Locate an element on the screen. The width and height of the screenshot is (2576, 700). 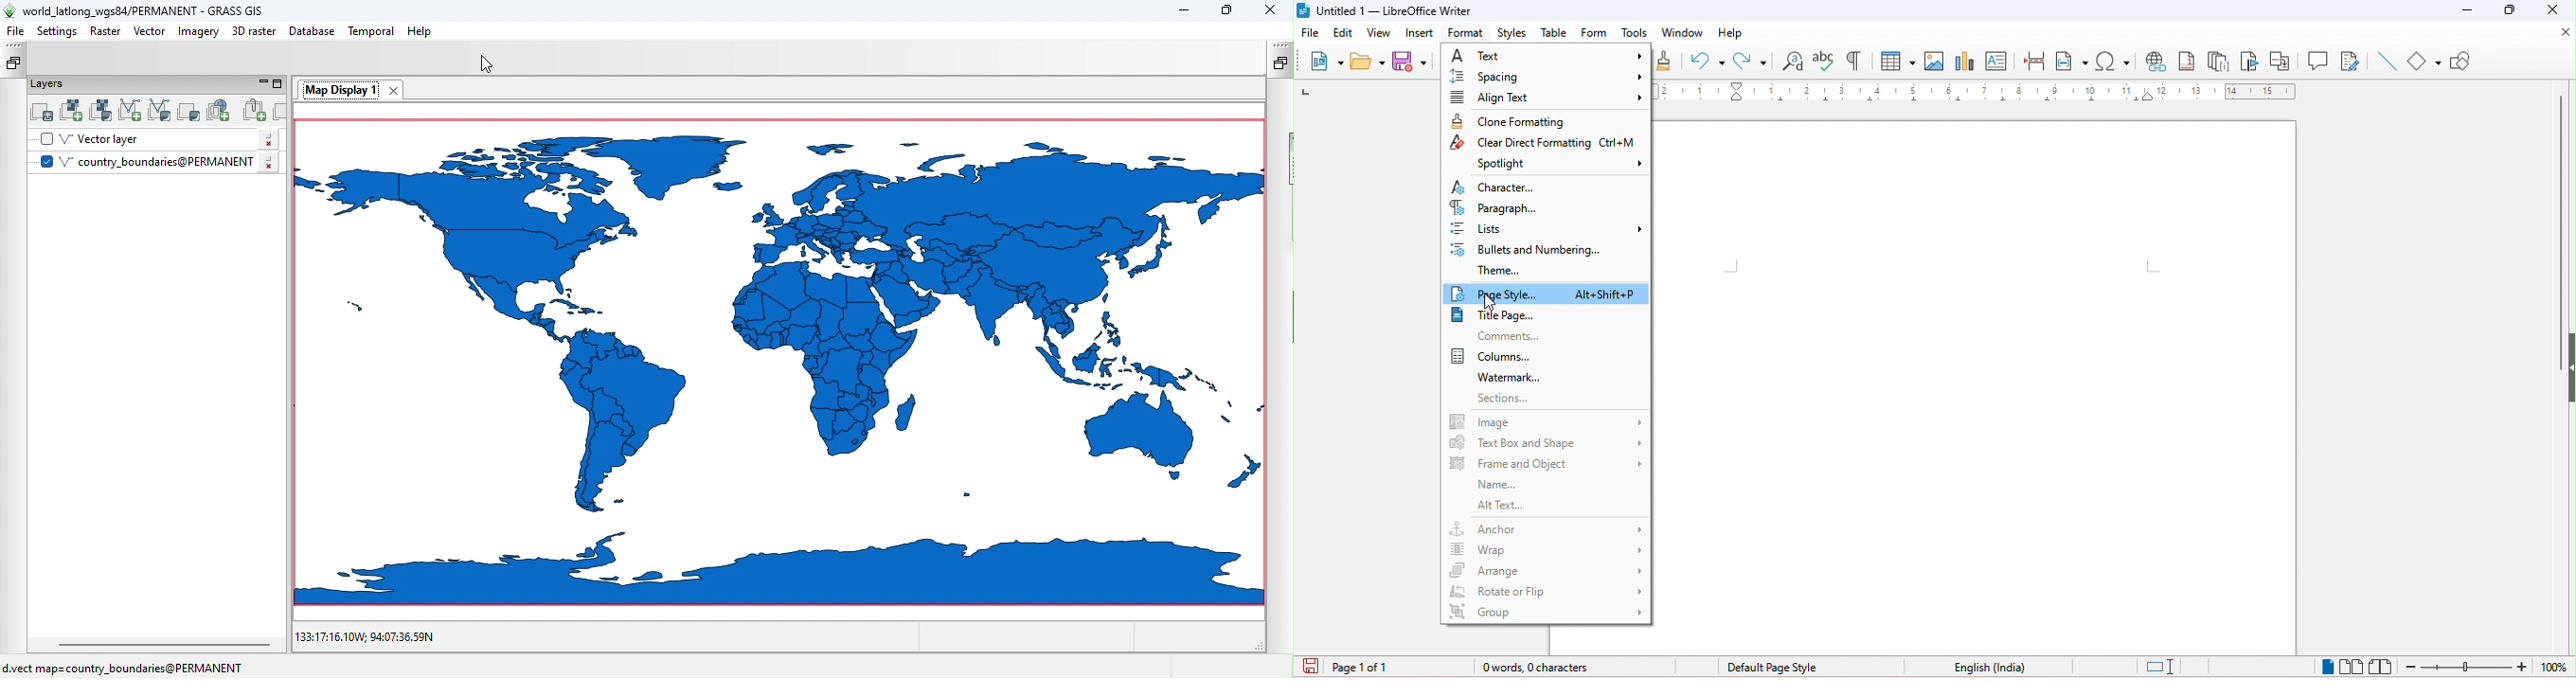
minimize is located at coordinates (2461, 8).